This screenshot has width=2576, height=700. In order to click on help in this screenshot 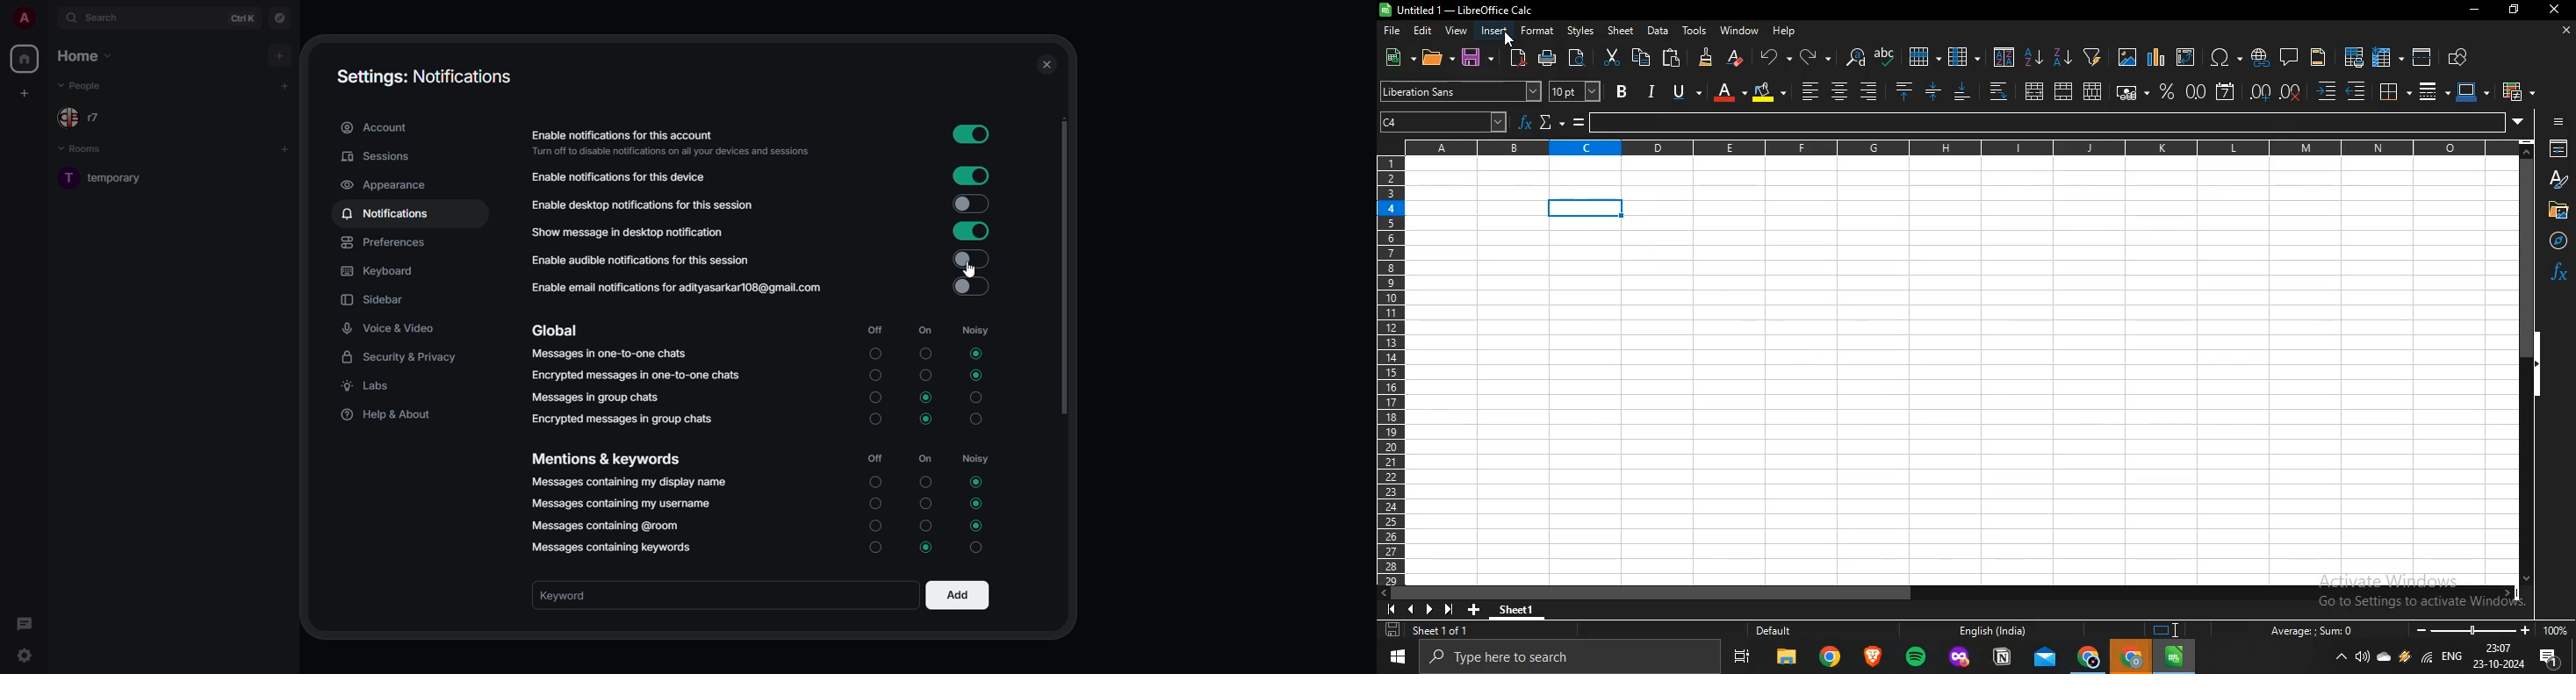, I will do `click(1787, 32)`.